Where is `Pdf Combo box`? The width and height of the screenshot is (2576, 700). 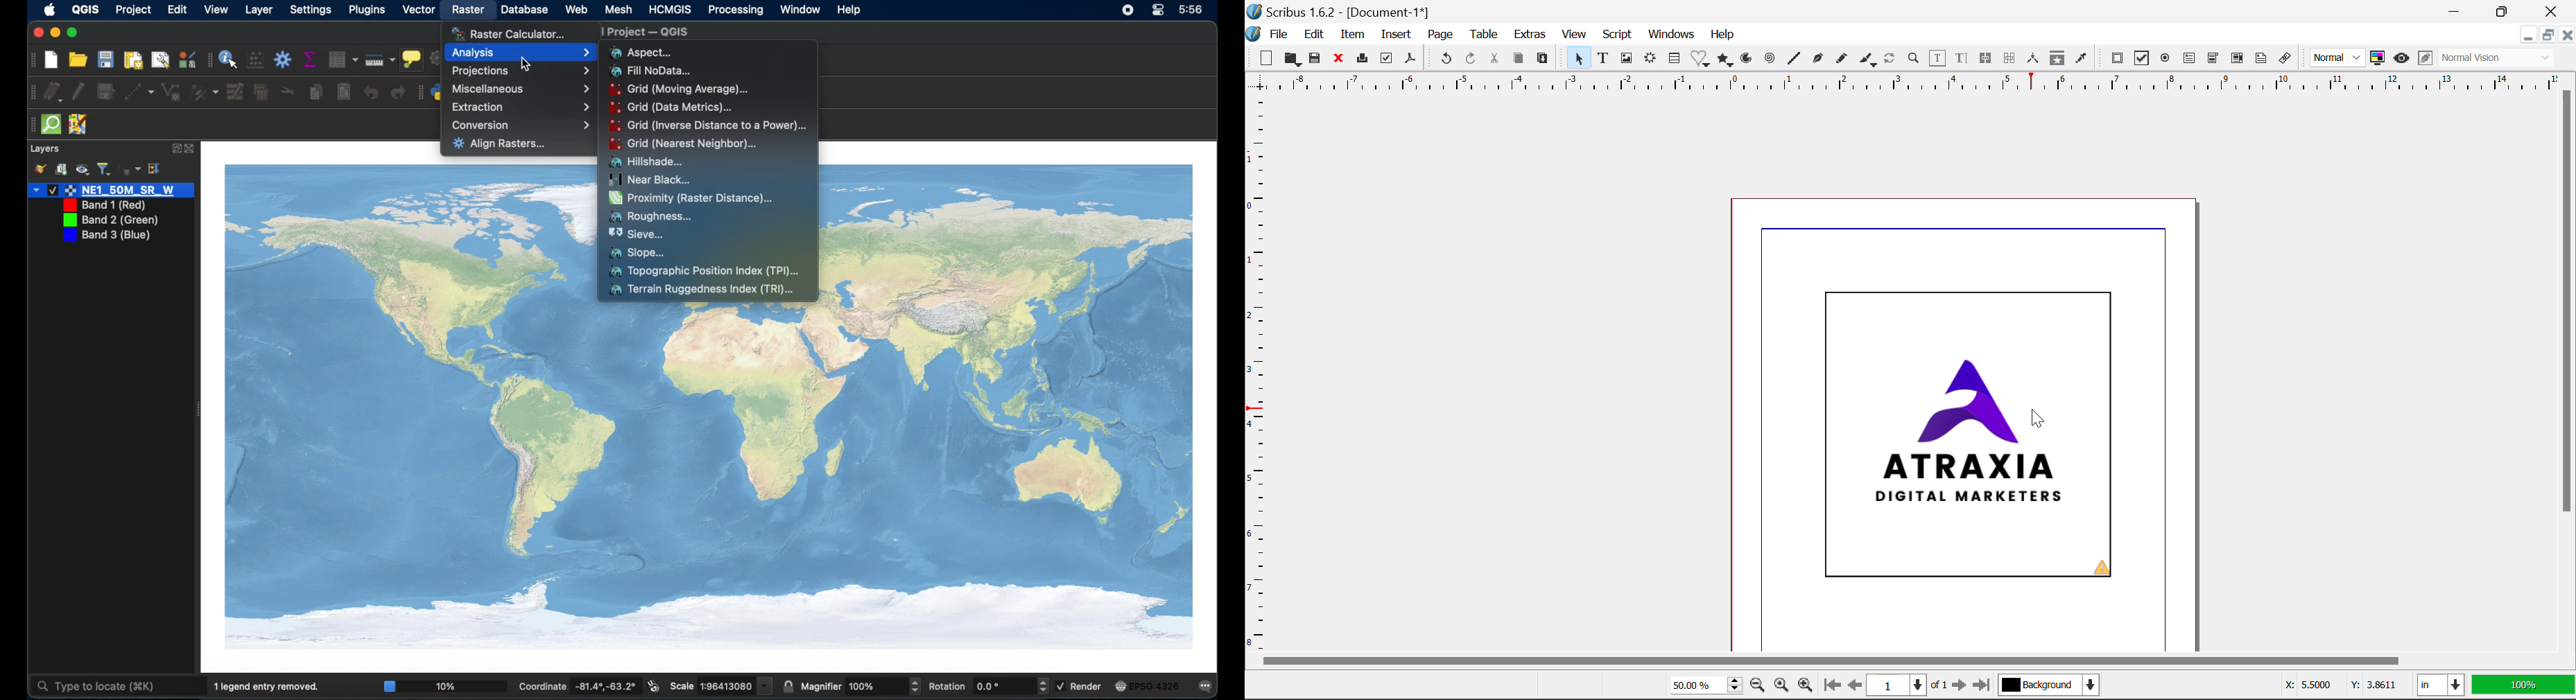 Pdf Combo box is located at coordinates (2213, 60).